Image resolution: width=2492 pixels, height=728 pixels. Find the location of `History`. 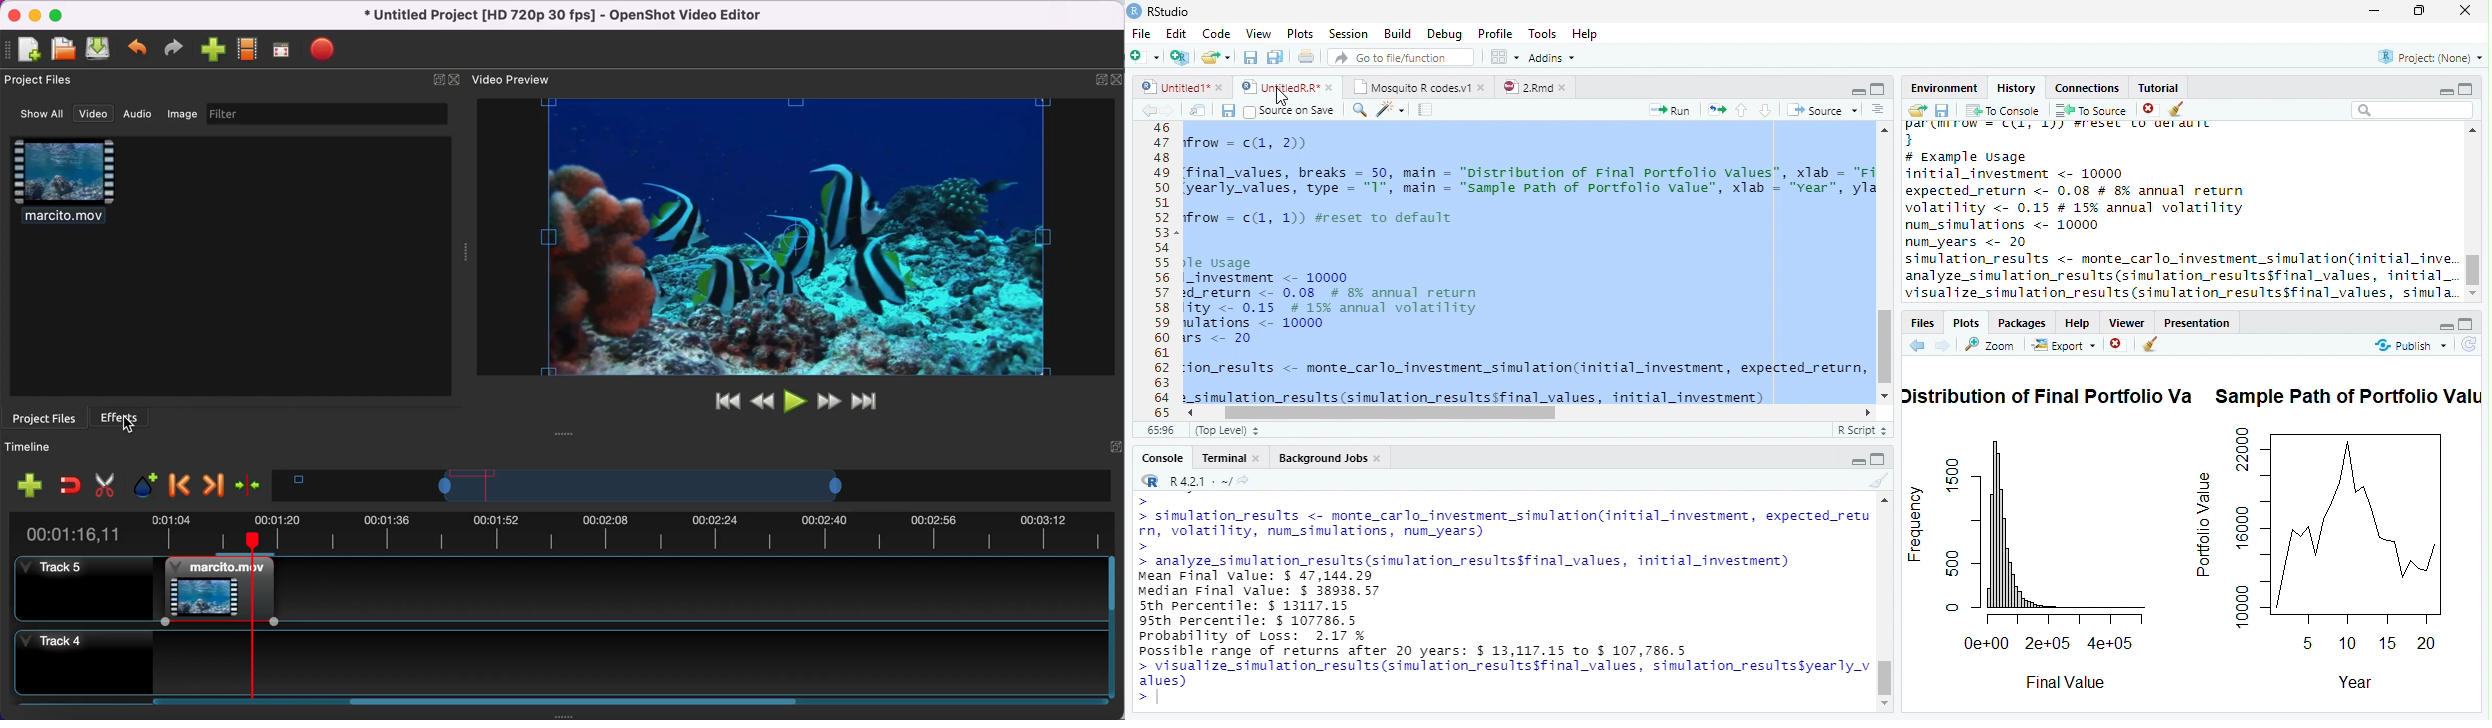

History is located at coordinates (2015, 86).